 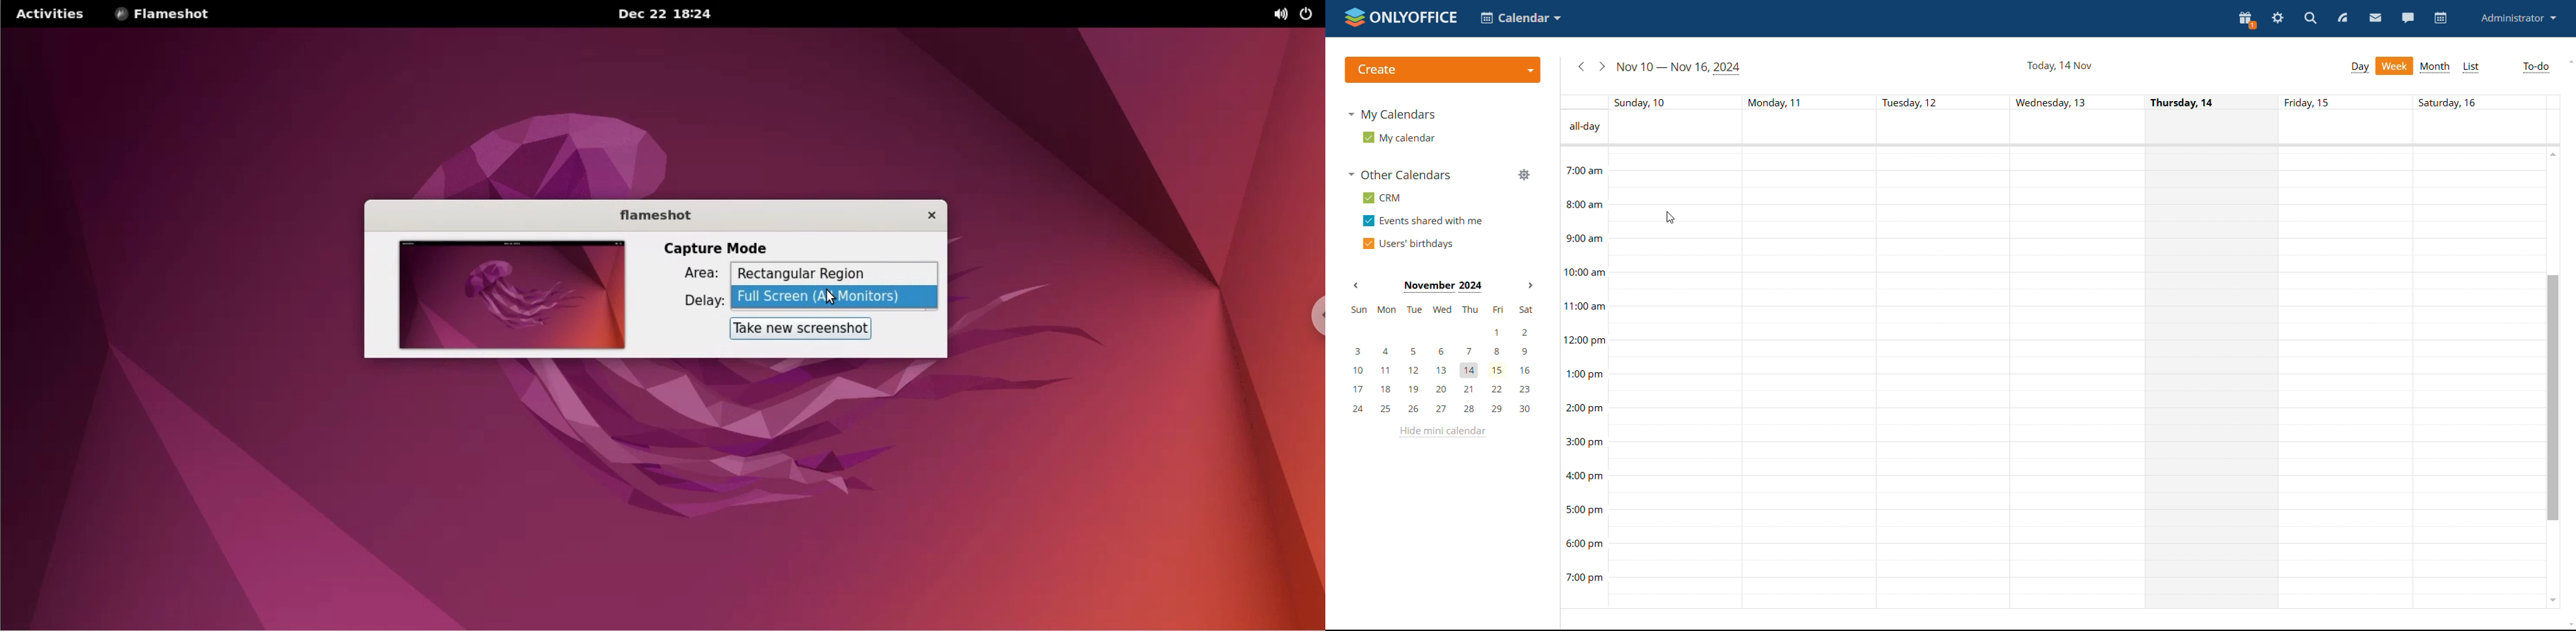 I want to click on feed, so click(x=2343, y=18).